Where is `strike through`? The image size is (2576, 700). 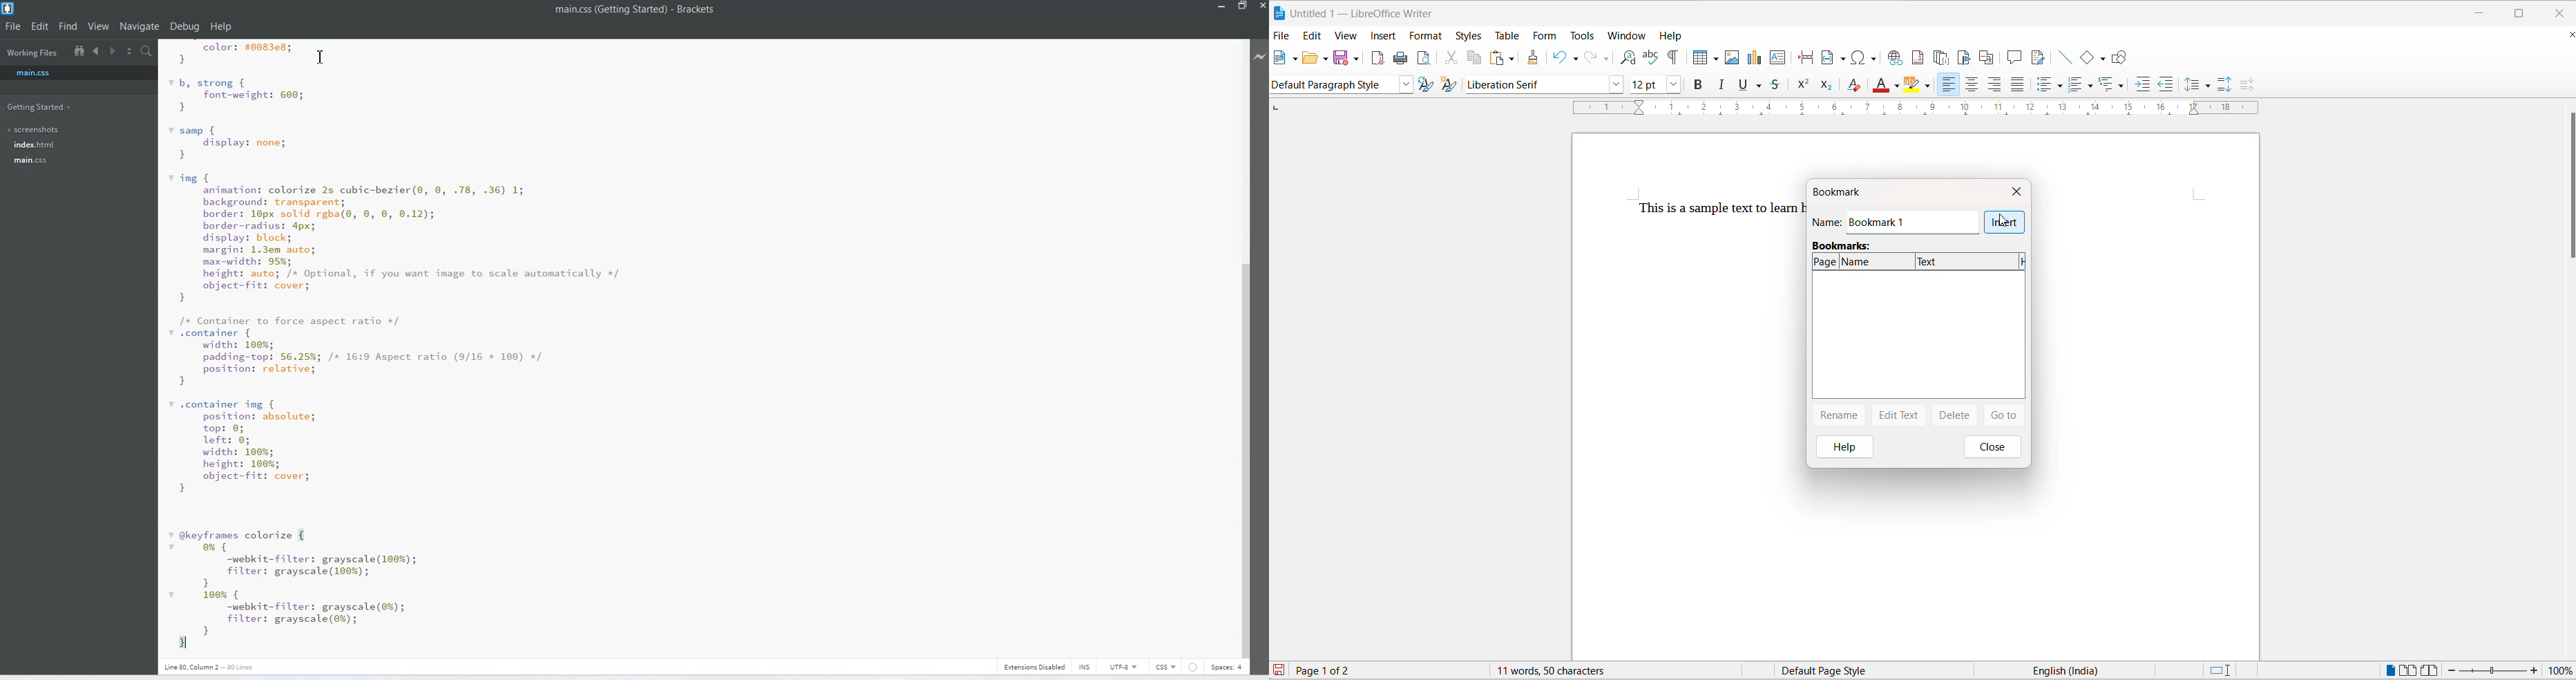
strike through is located at coordinates (1780, 86).